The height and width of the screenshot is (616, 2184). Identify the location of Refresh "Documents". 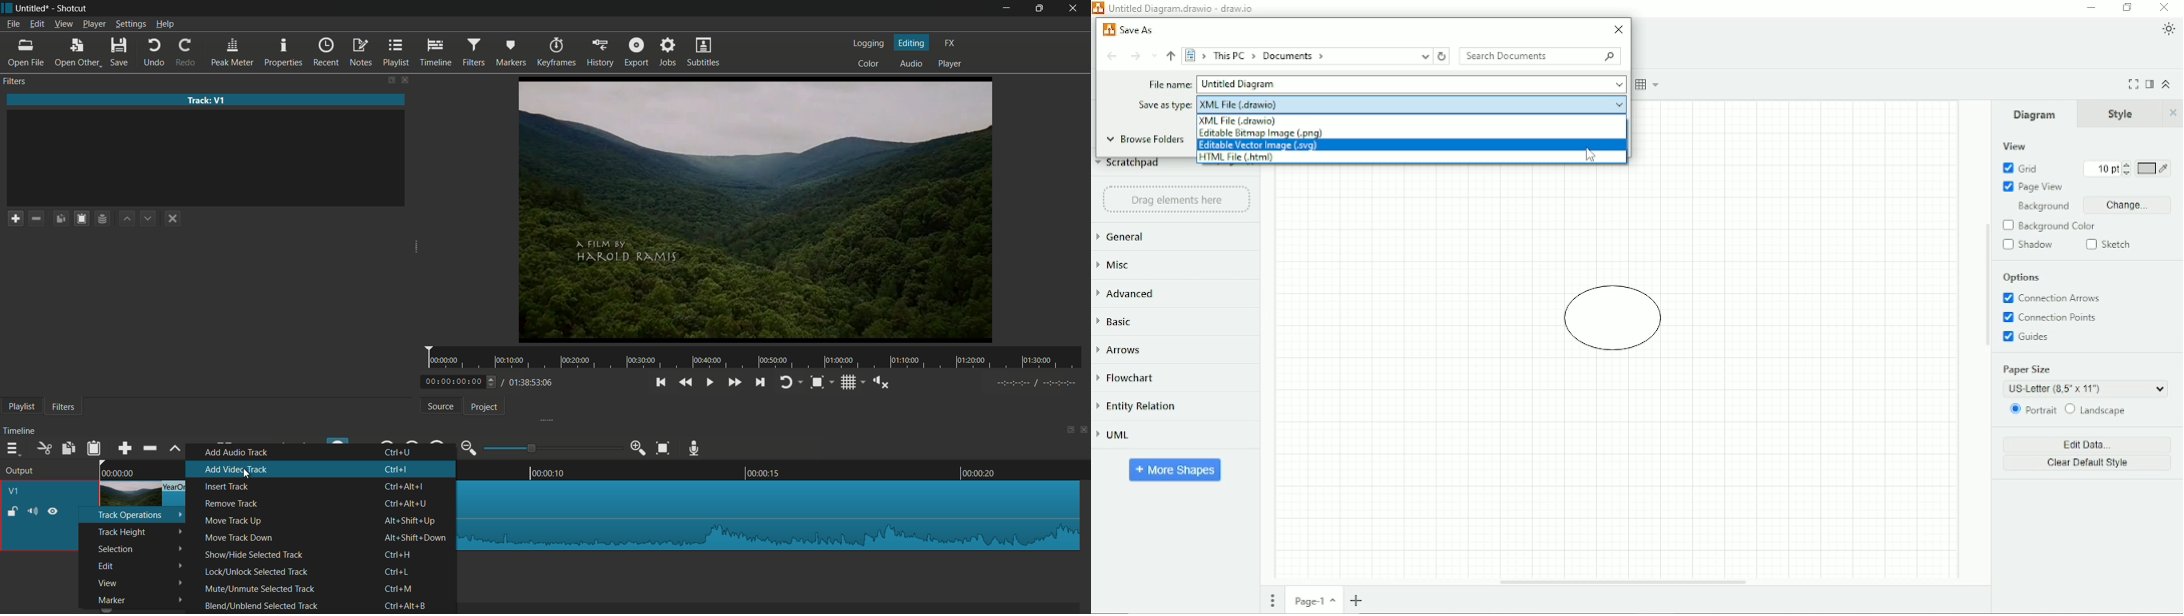
(1443, 56).